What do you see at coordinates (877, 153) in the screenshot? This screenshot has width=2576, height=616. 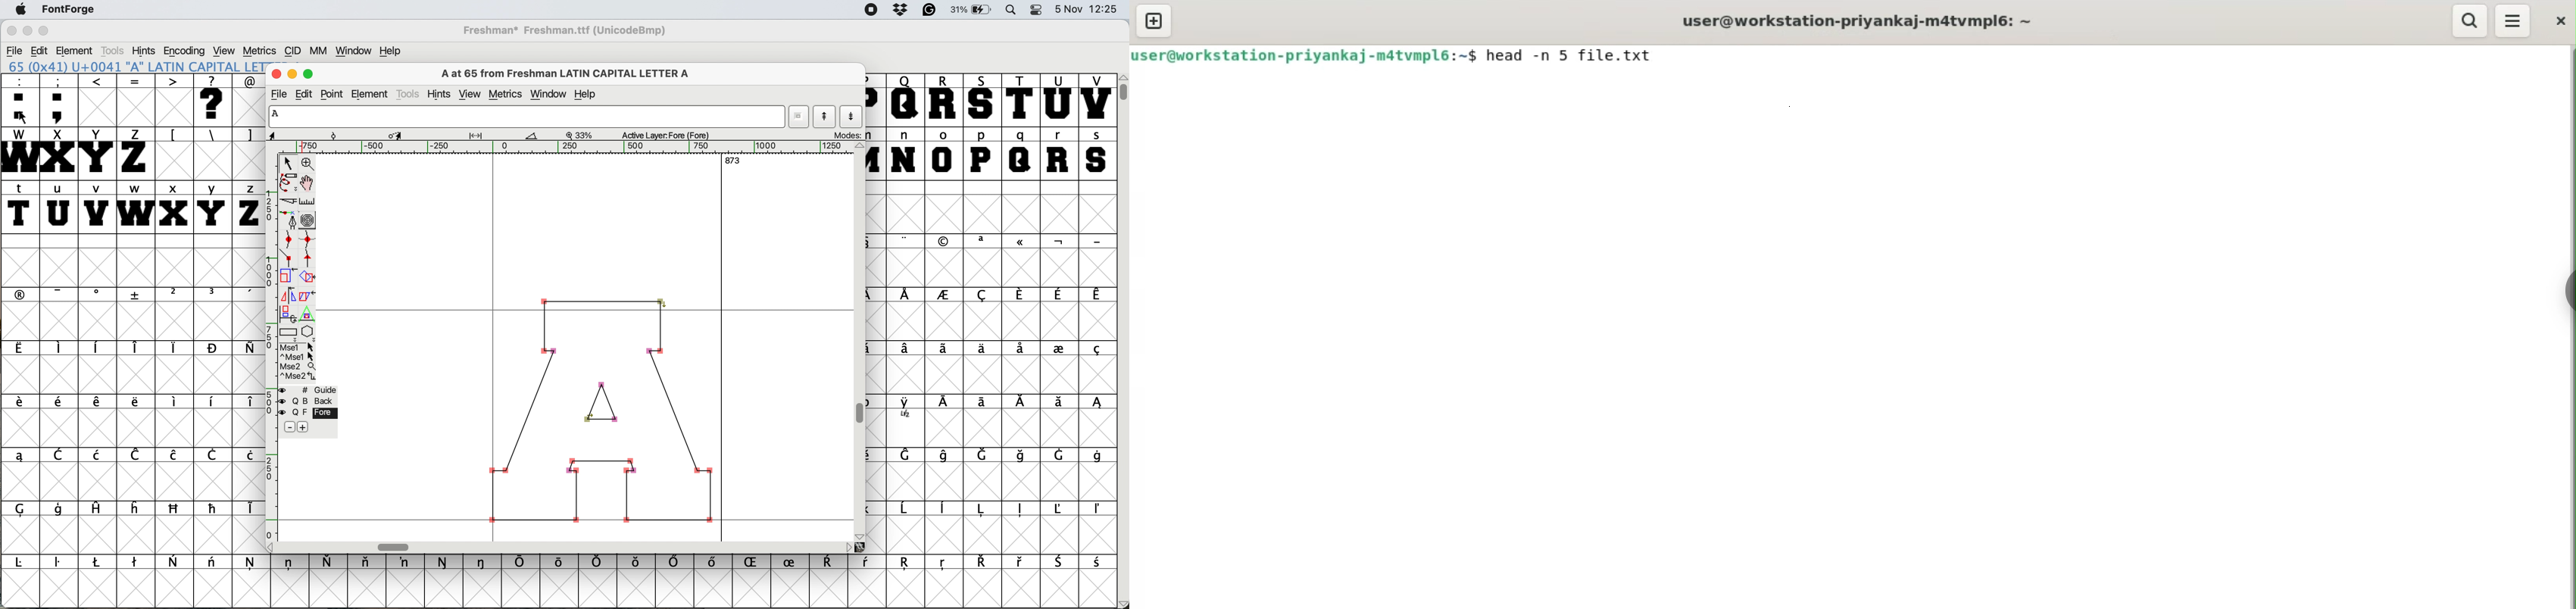 I see `m` at bounding box center [877, 153].